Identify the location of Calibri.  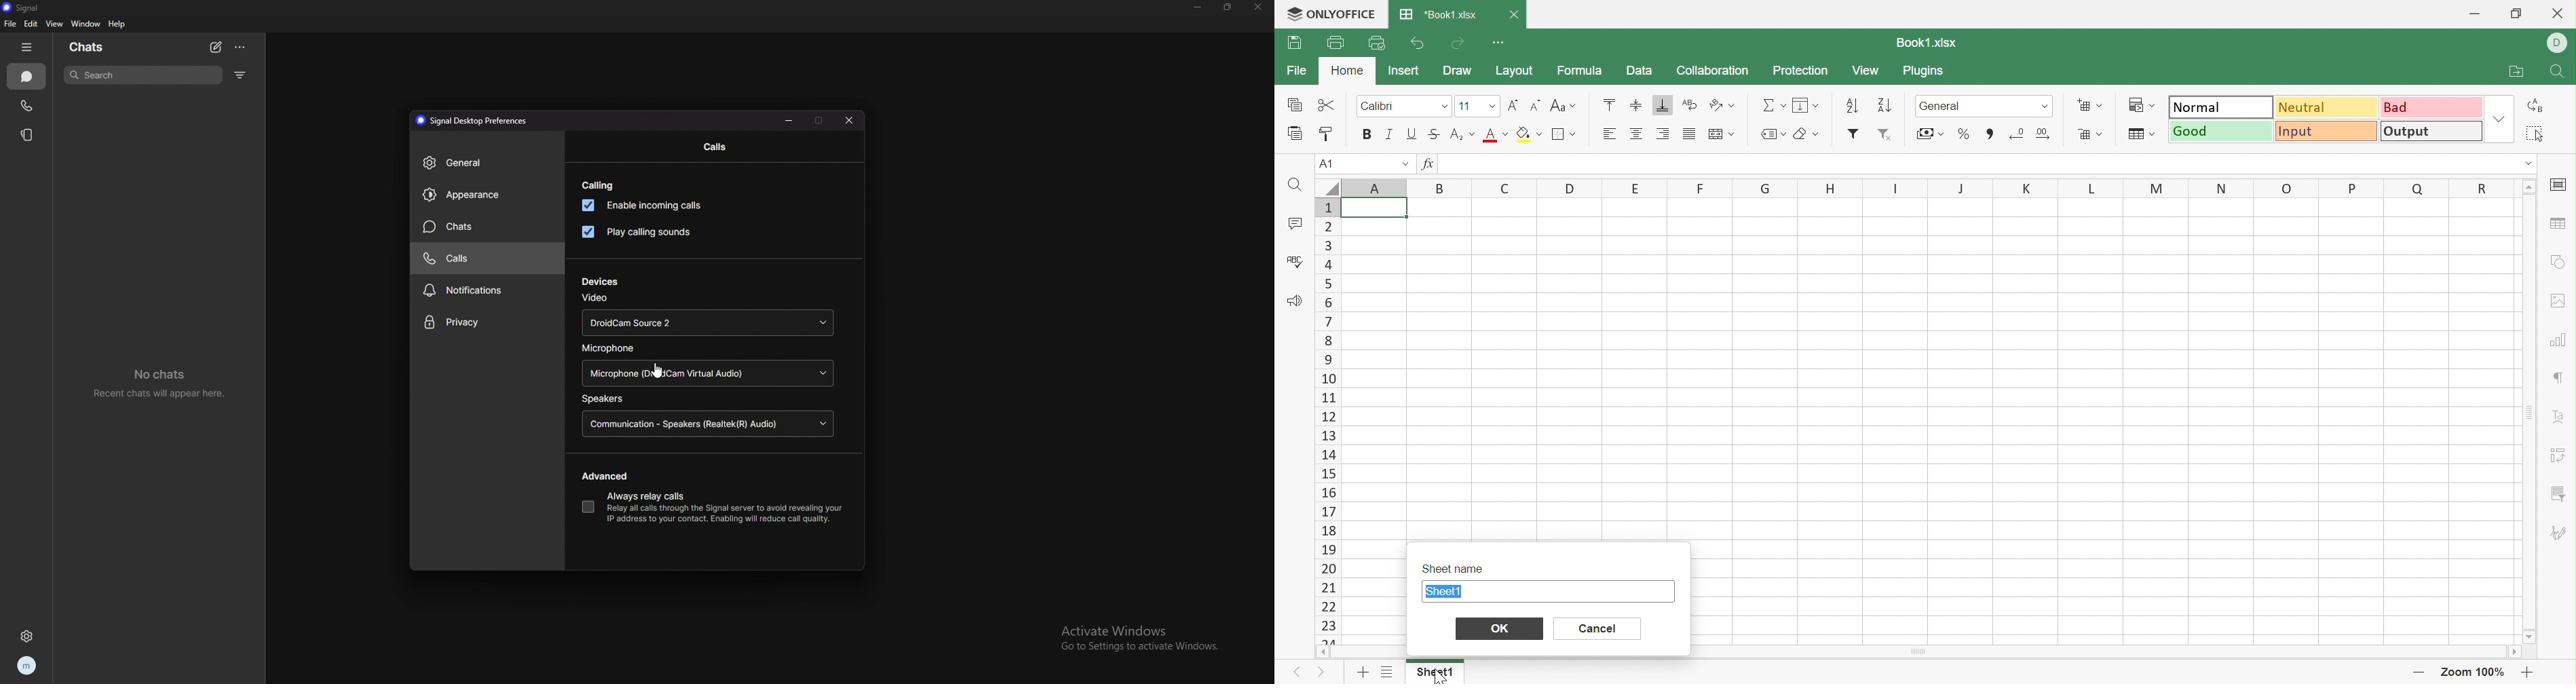
(1388, 104).